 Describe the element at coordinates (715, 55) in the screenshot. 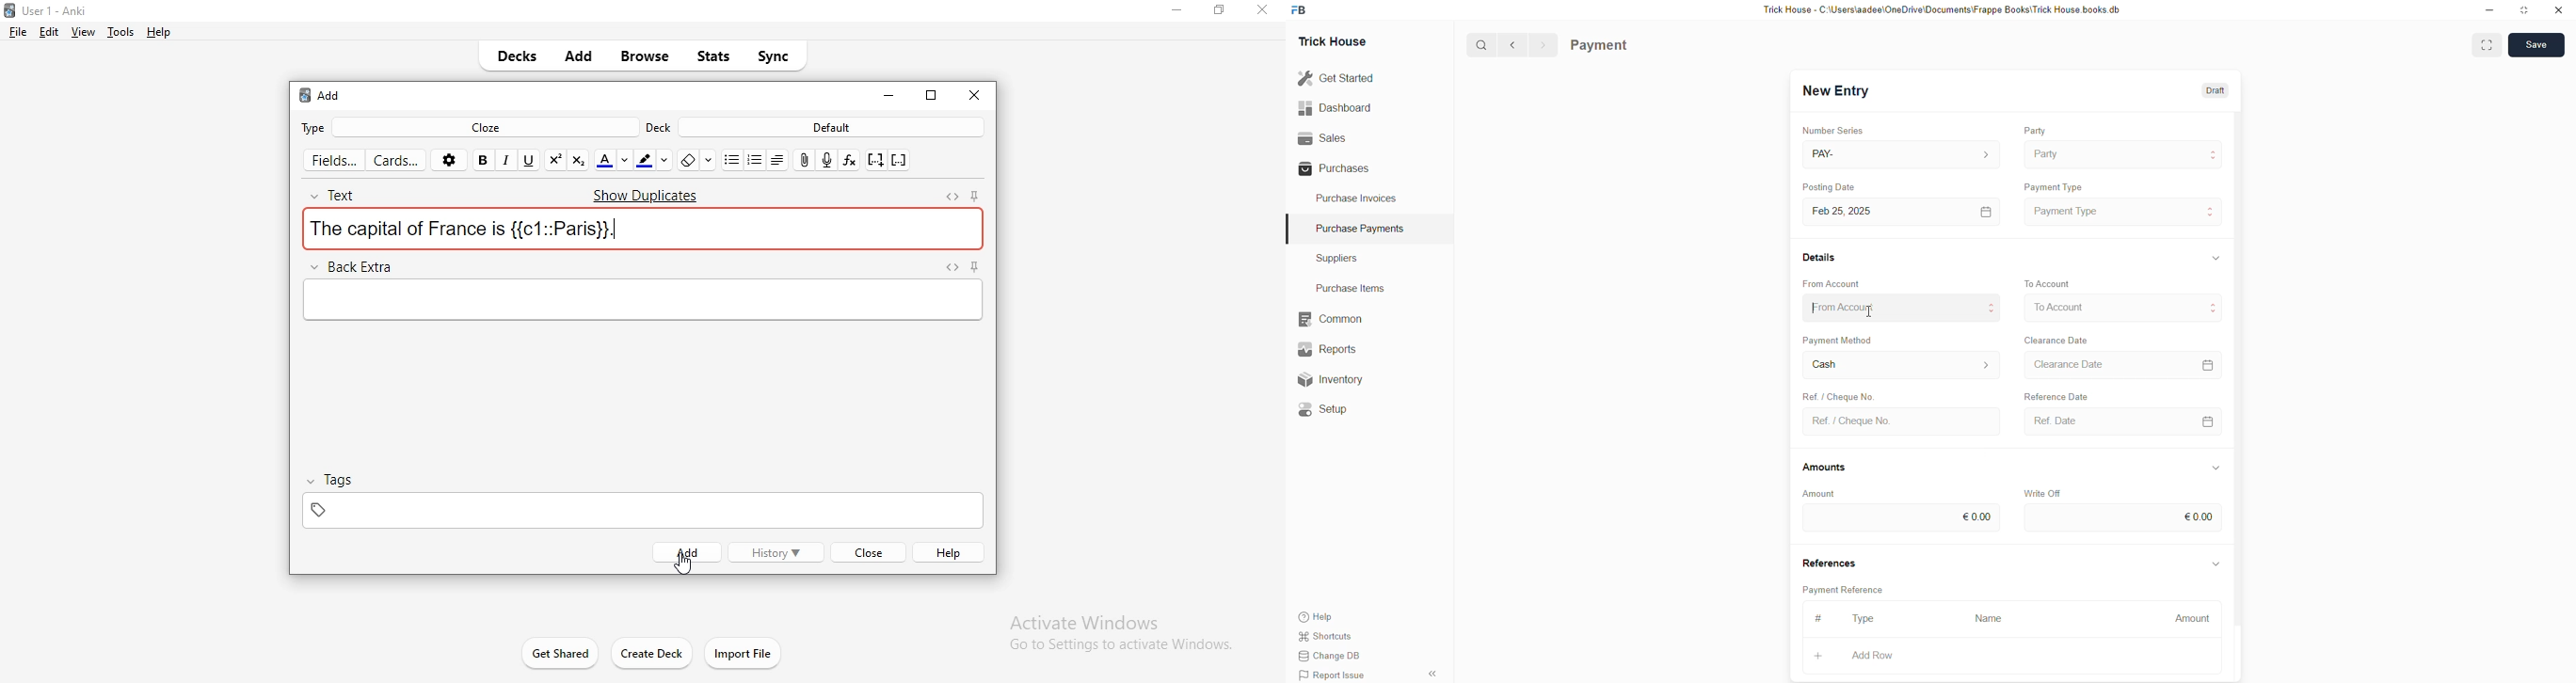

I see `stats` at that location.